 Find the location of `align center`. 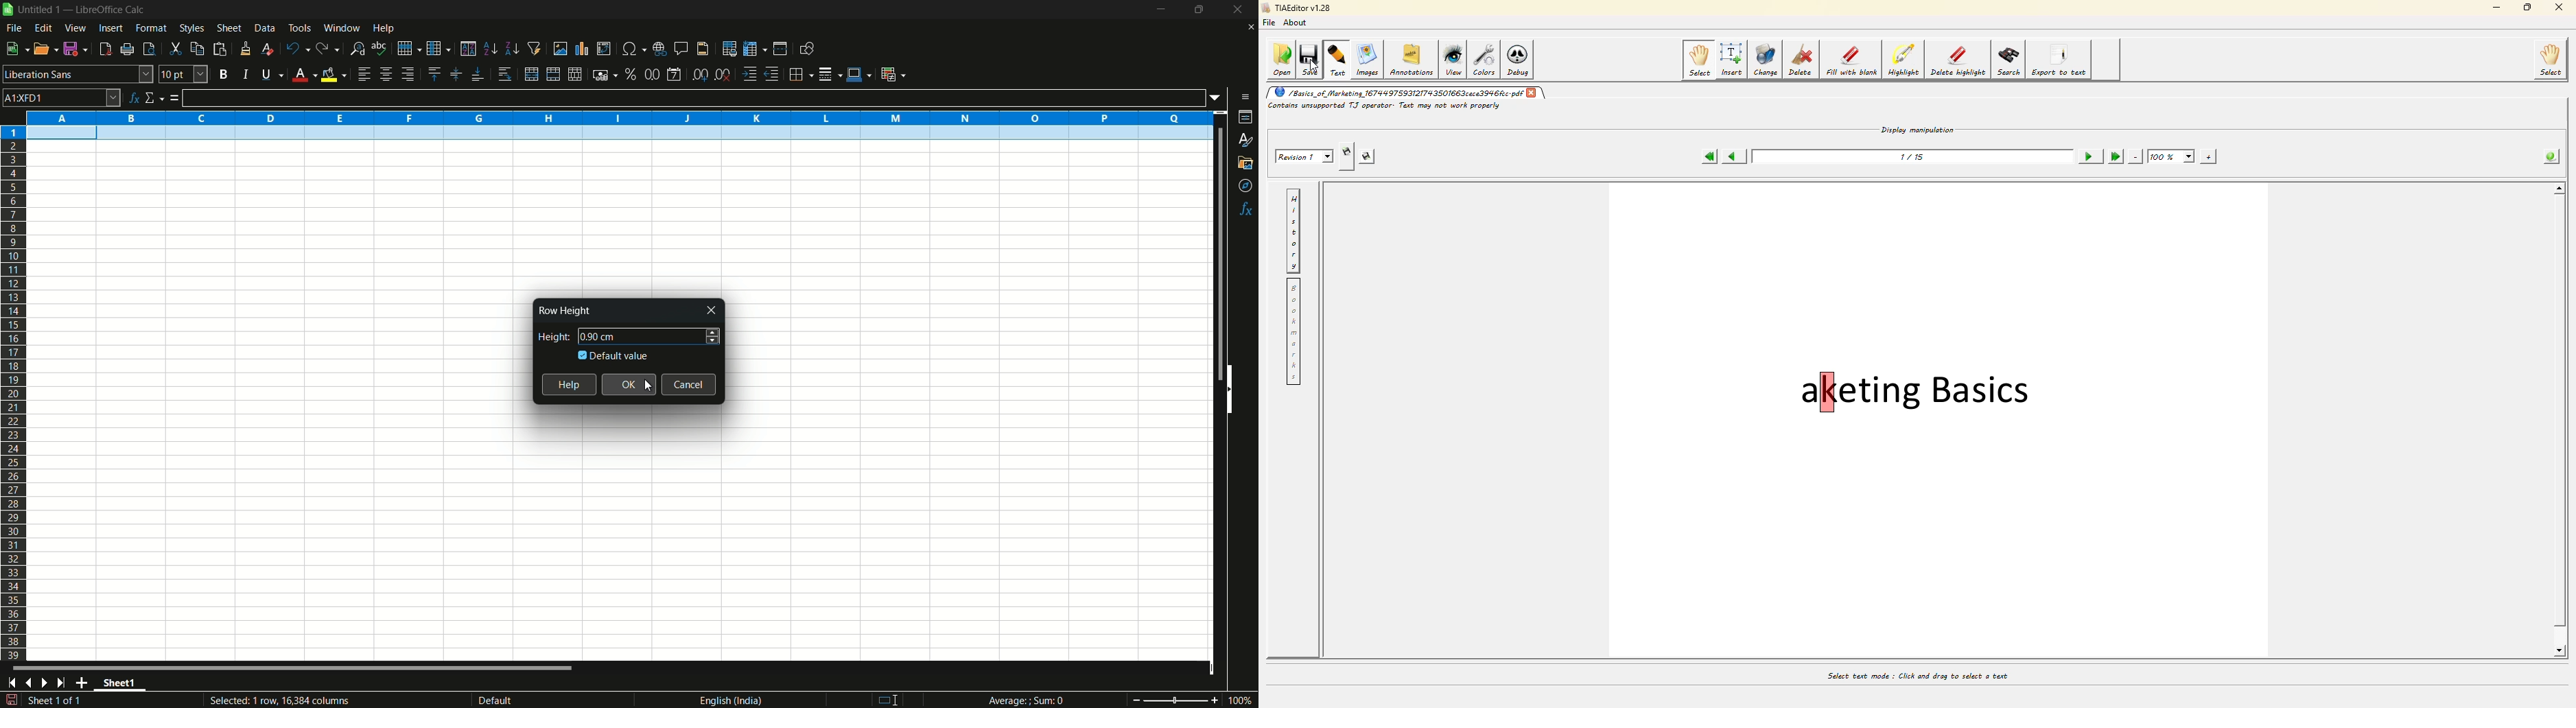

align center is located at coordinates (386, 75).